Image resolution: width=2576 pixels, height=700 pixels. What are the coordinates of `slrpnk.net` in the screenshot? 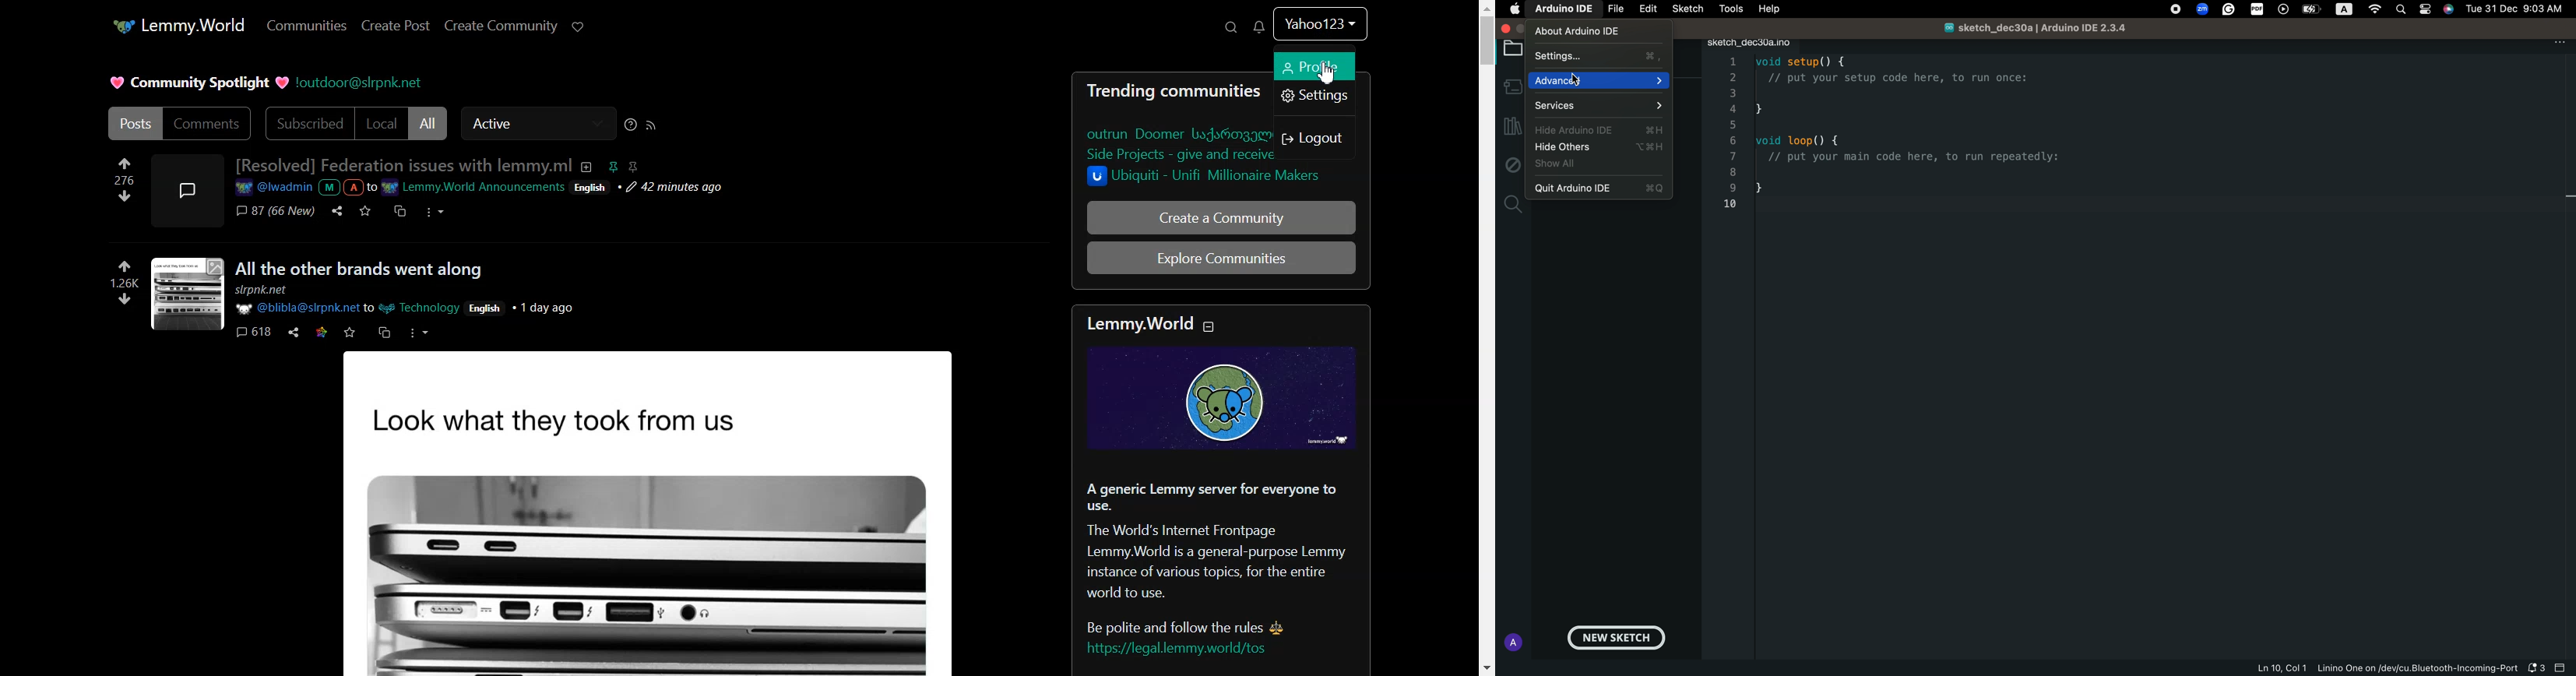 It's located at (261, 290).